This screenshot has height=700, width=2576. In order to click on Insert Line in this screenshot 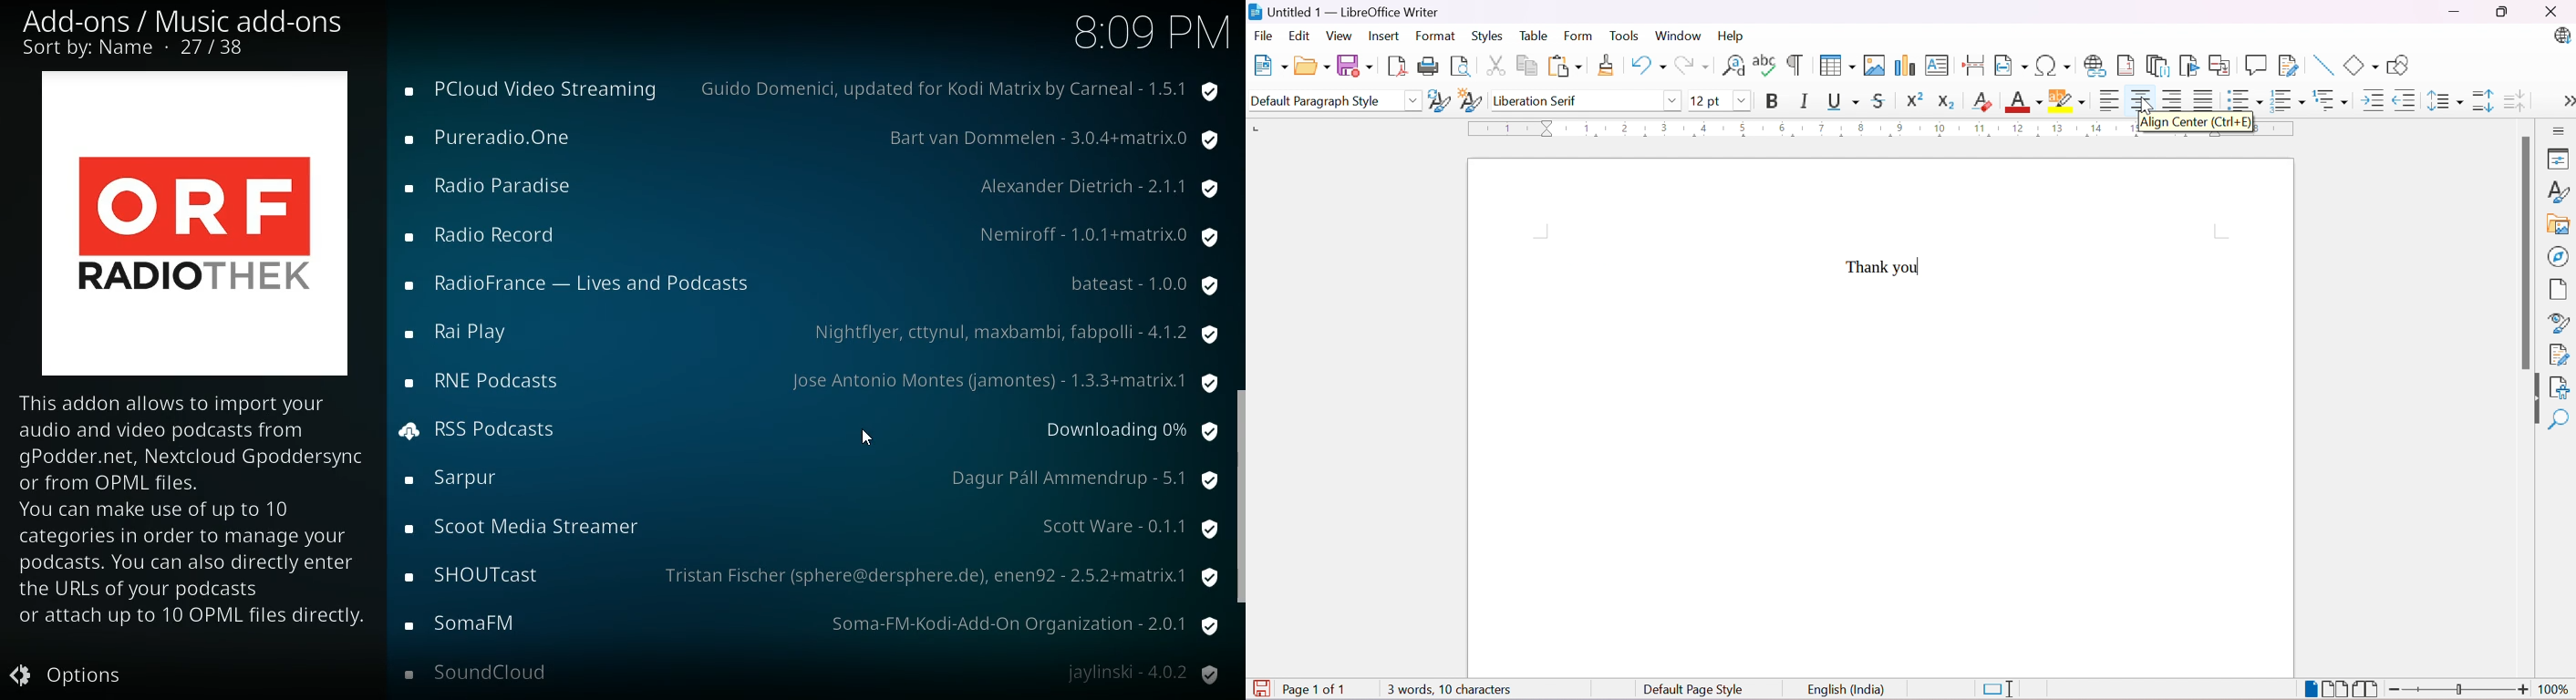, I will do `click(2322, 65)`.